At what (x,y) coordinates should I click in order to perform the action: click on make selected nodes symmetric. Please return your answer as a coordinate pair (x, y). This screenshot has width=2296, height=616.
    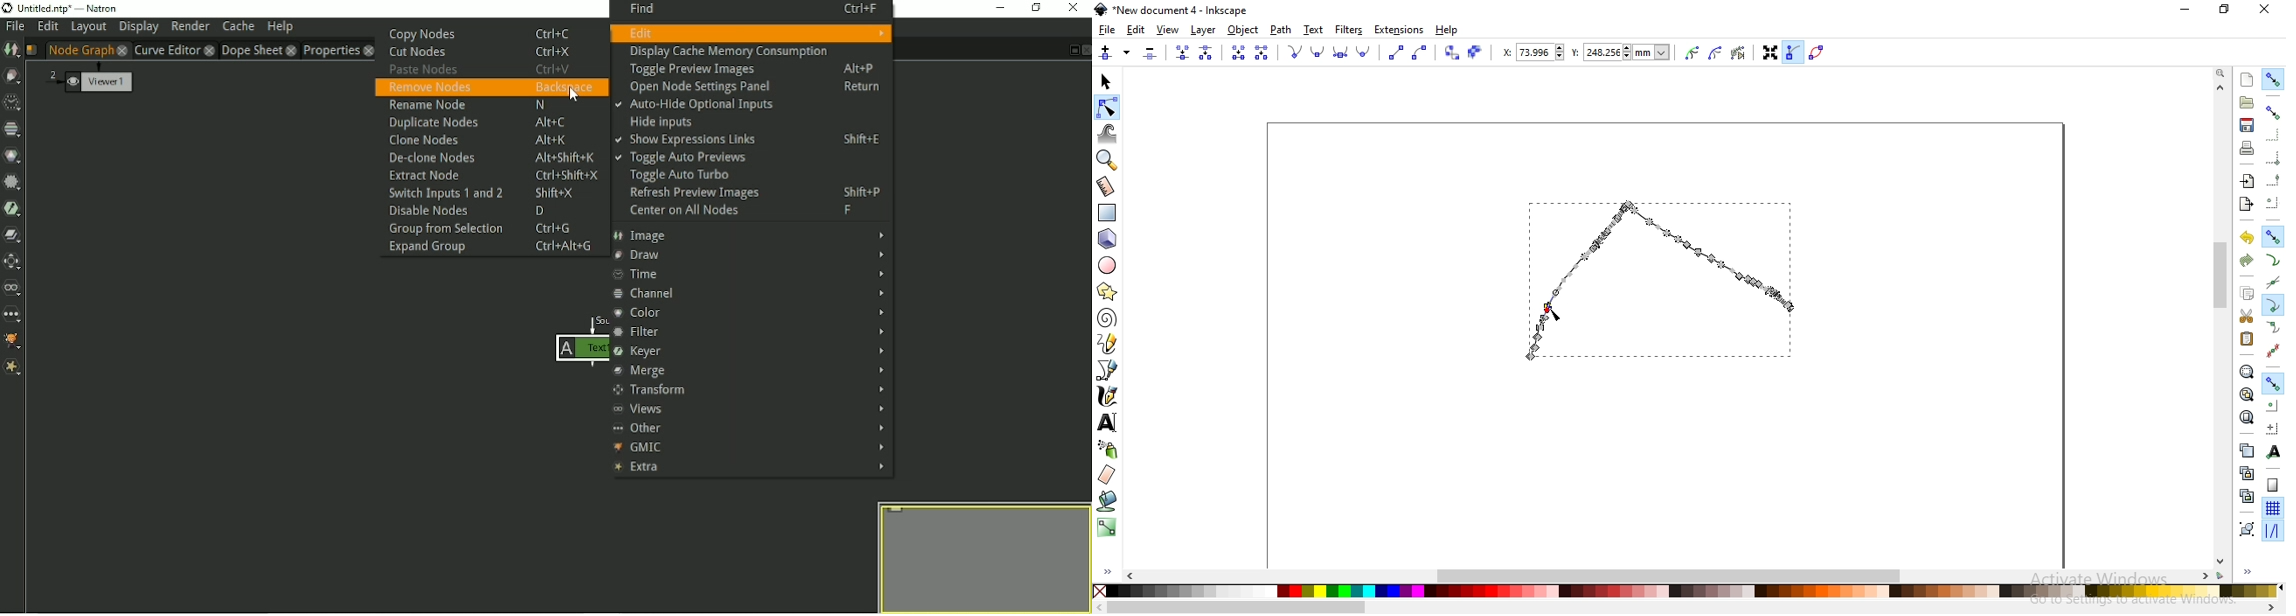
    Looking at the image, I should click on (1343, 53).